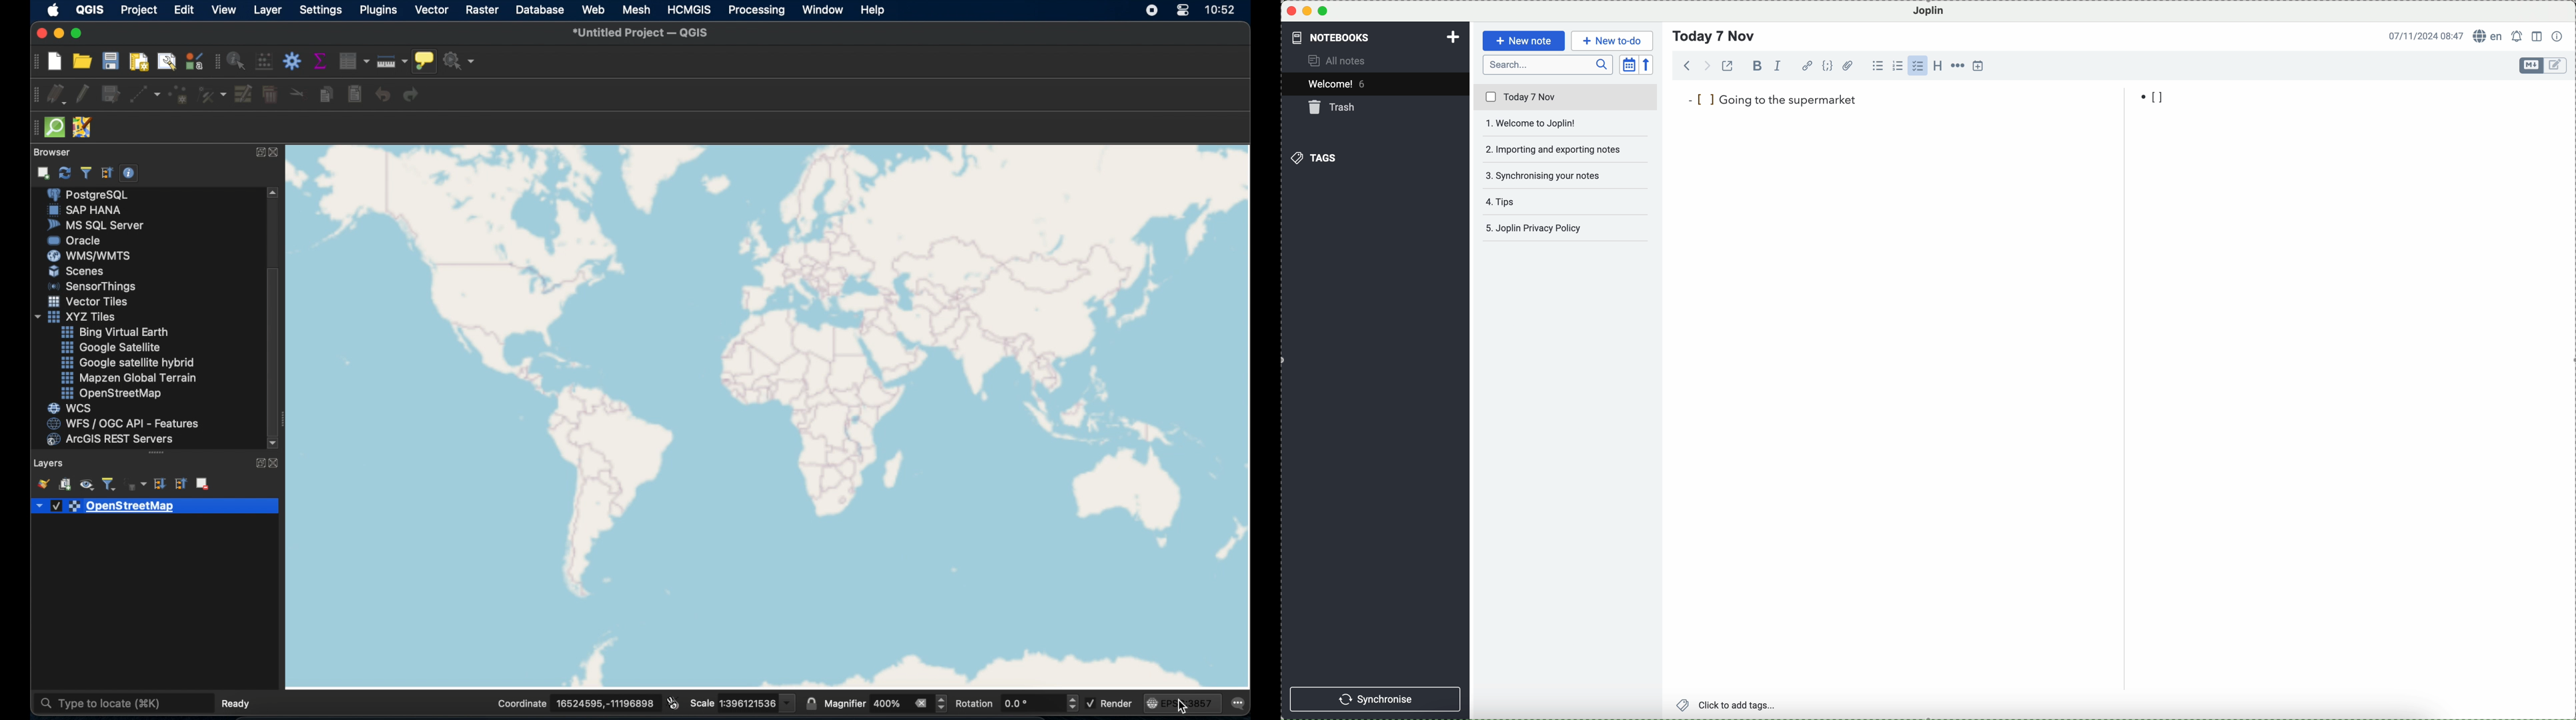 Image resolution: width=2576 pixels, height=728 pixels. I want to click on show layout manager, so click(165, 62).